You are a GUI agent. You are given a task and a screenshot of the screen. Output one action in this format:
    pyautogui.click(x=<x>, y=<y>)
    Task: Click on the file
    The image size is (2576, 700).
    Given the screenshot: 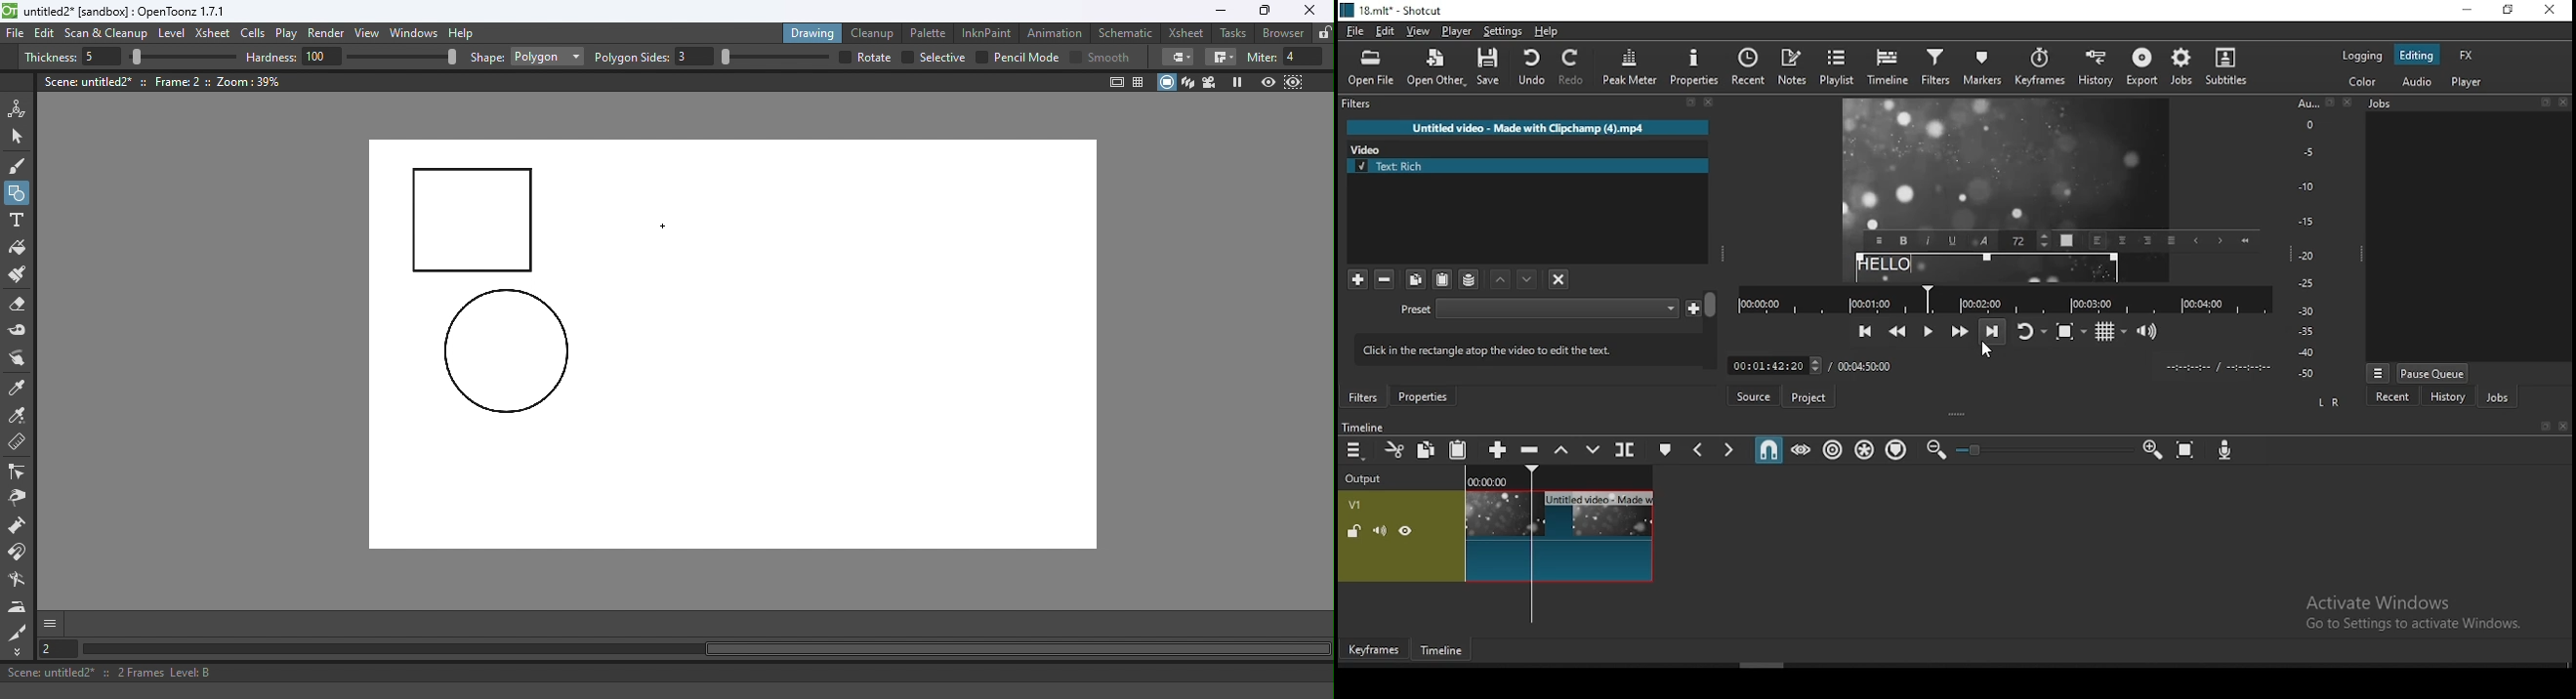 What is the action you would take?
    pyautogui.click(x=1355, y=32)
    